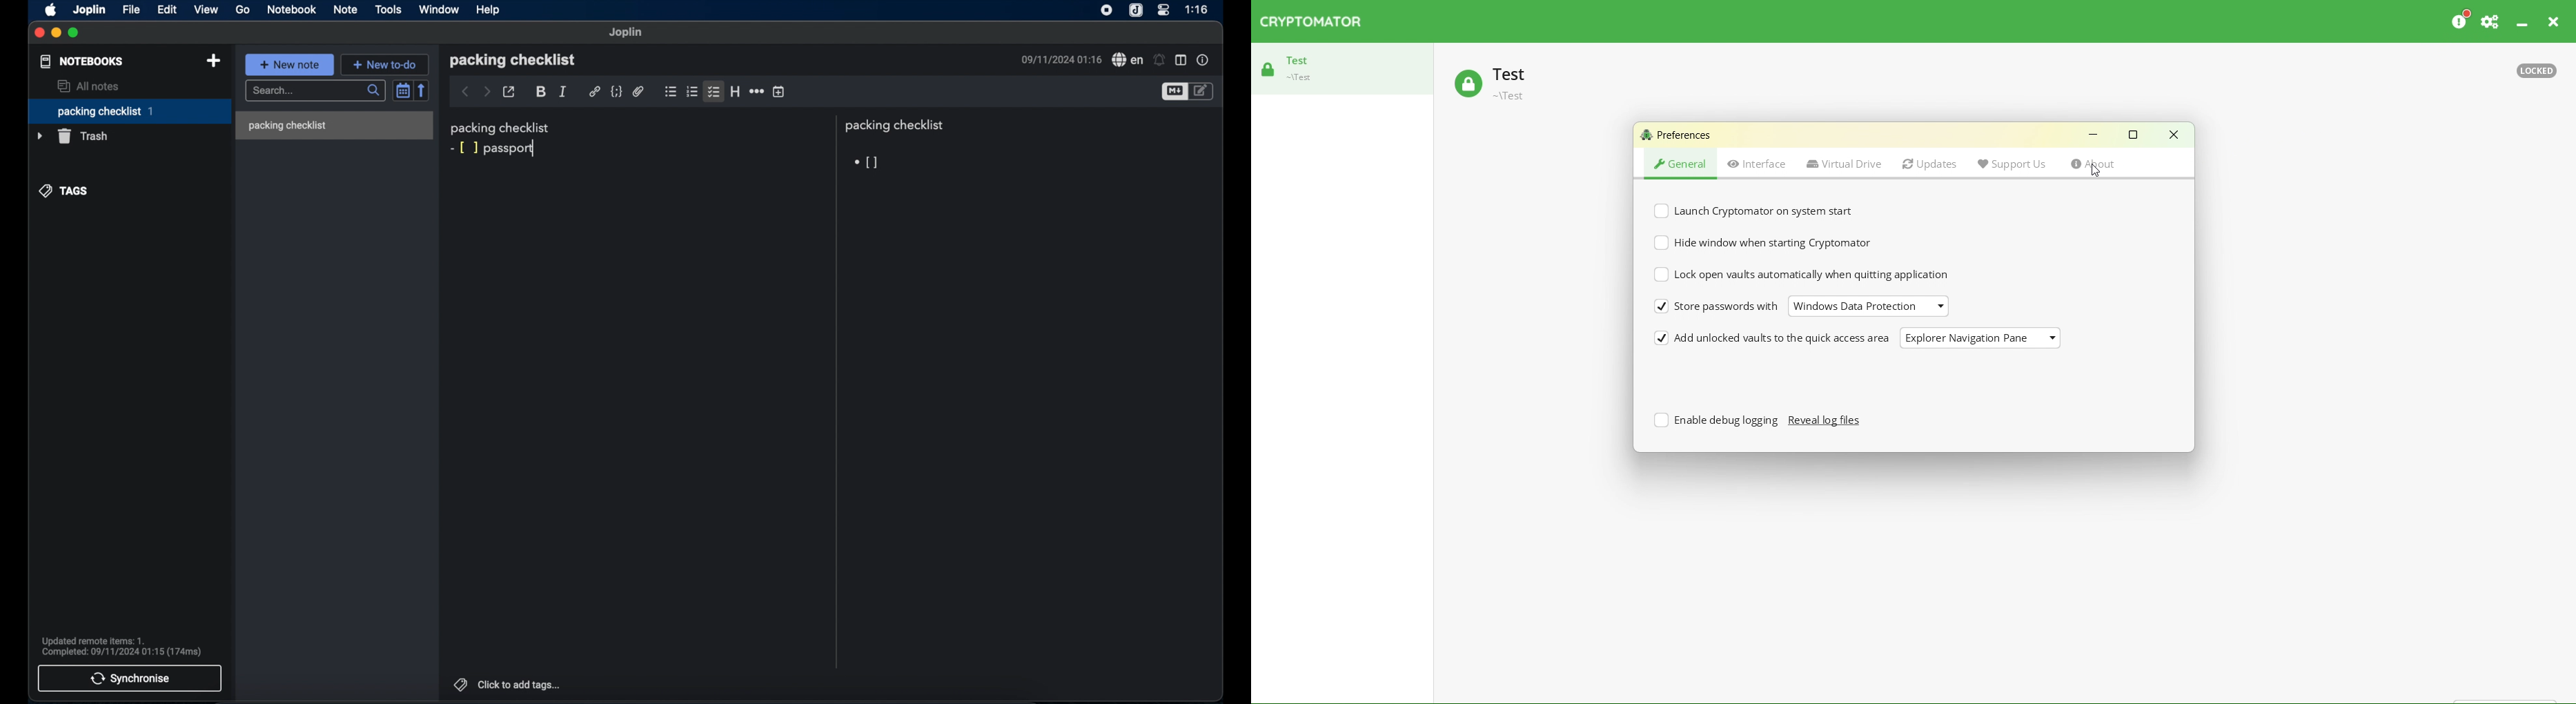 The height and width of the screenshot is (728, 2576). What do you see at coordinates (1107, 11) in the screenshot?
I see `screen recorder icon` at bounding box center [1107, 11].